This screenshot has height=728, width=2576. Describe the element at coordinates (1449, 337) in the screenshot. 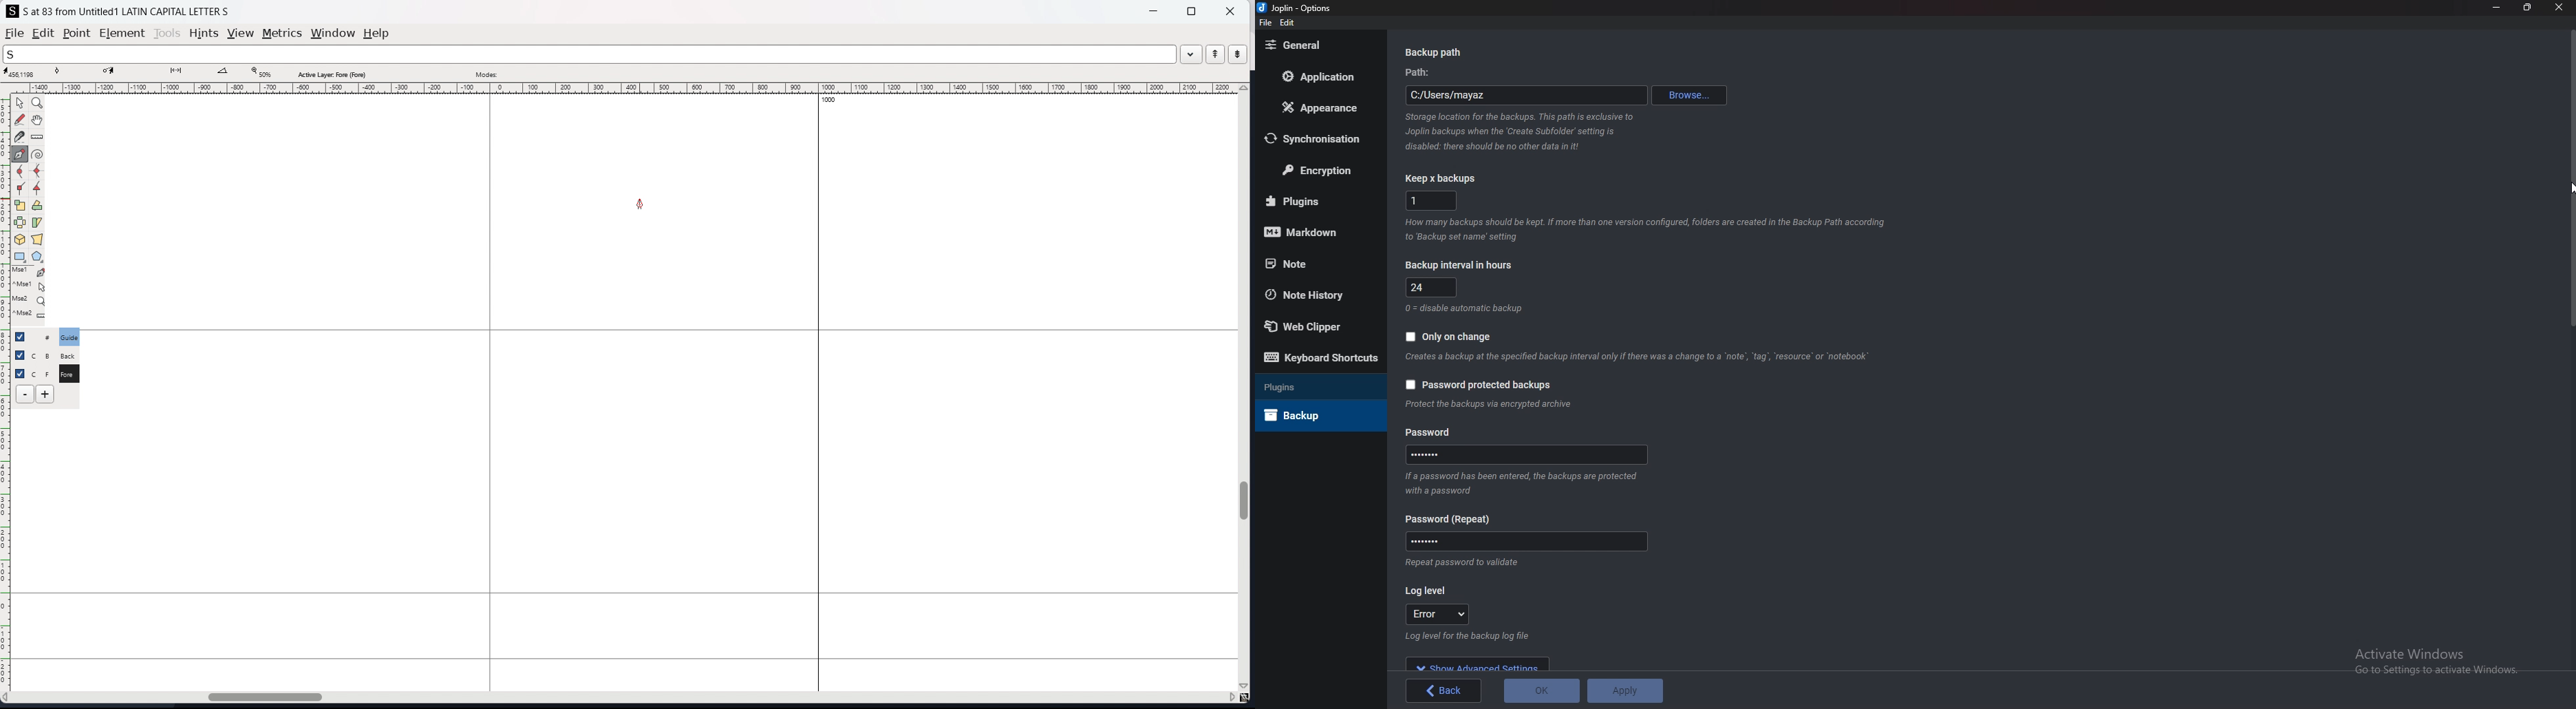

I see `Only on change` at that location.